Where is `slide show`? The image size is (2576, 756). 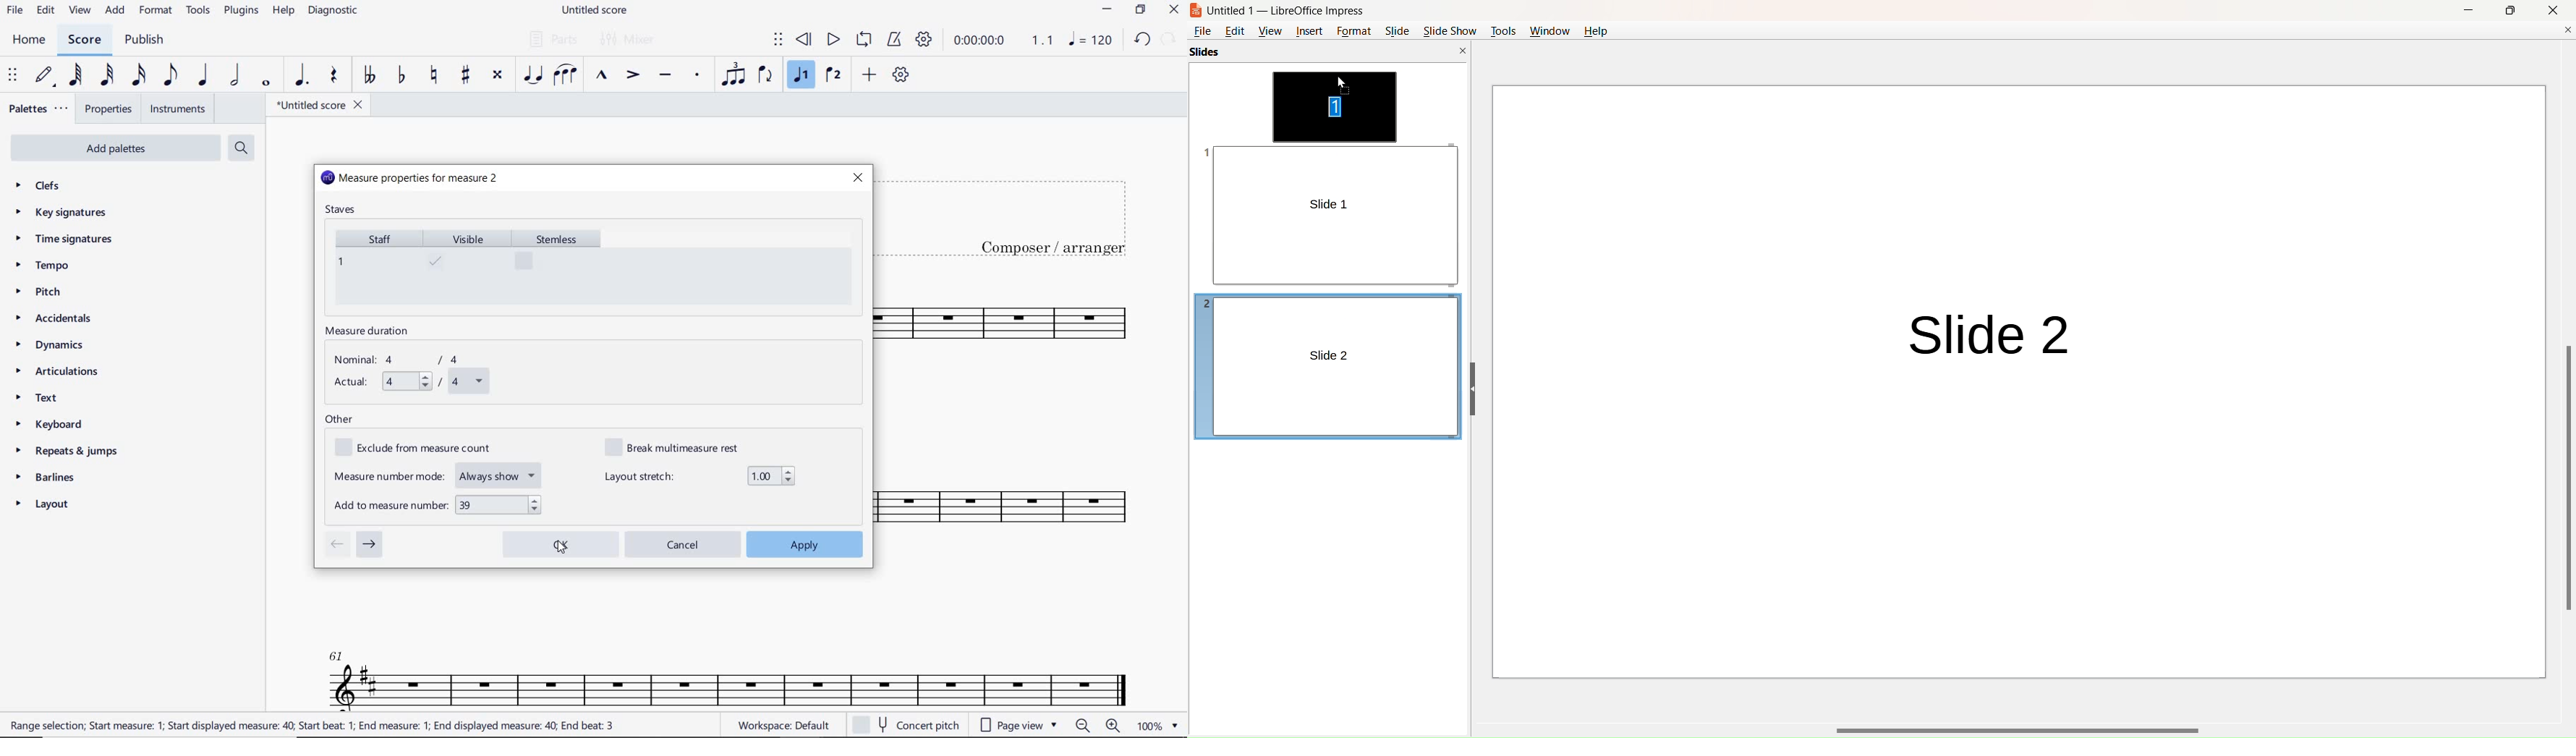 slide show is located at coordinates (1450, 30).